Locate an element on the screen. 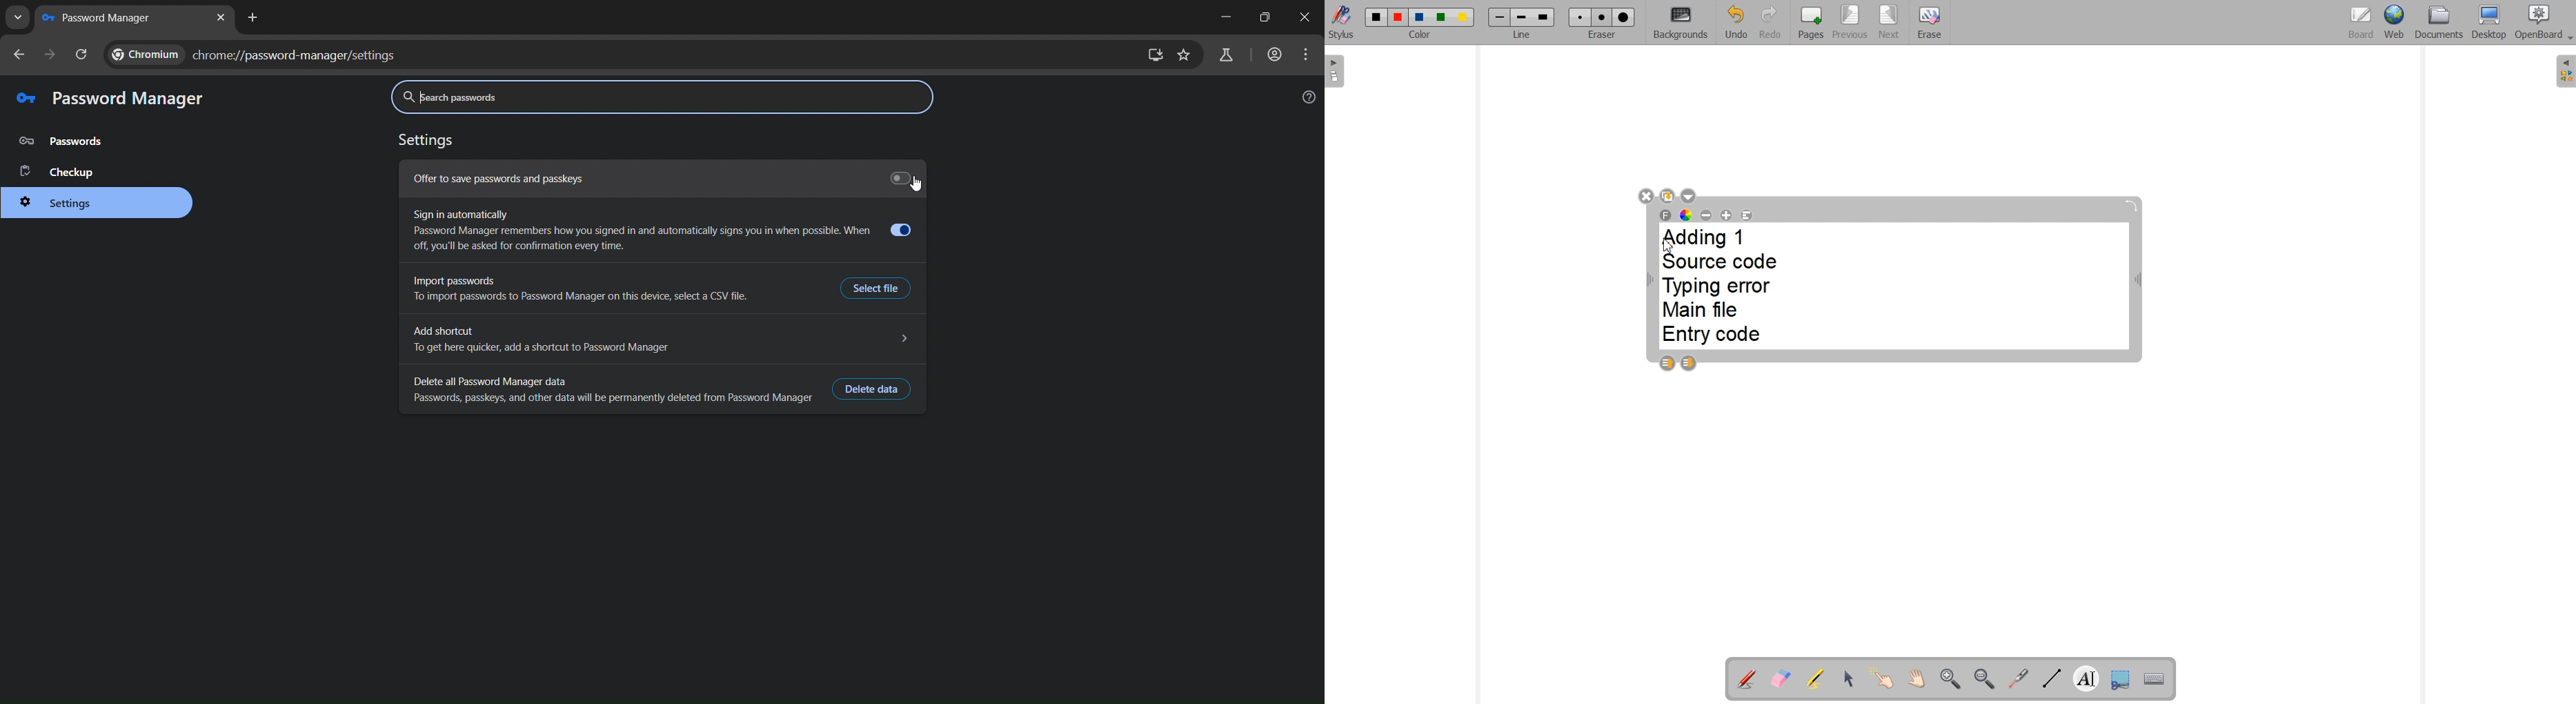 Image resolution: width=2576 pixels, height=728 pixels. Select and modify objects is located at coordinates (1849, 679).